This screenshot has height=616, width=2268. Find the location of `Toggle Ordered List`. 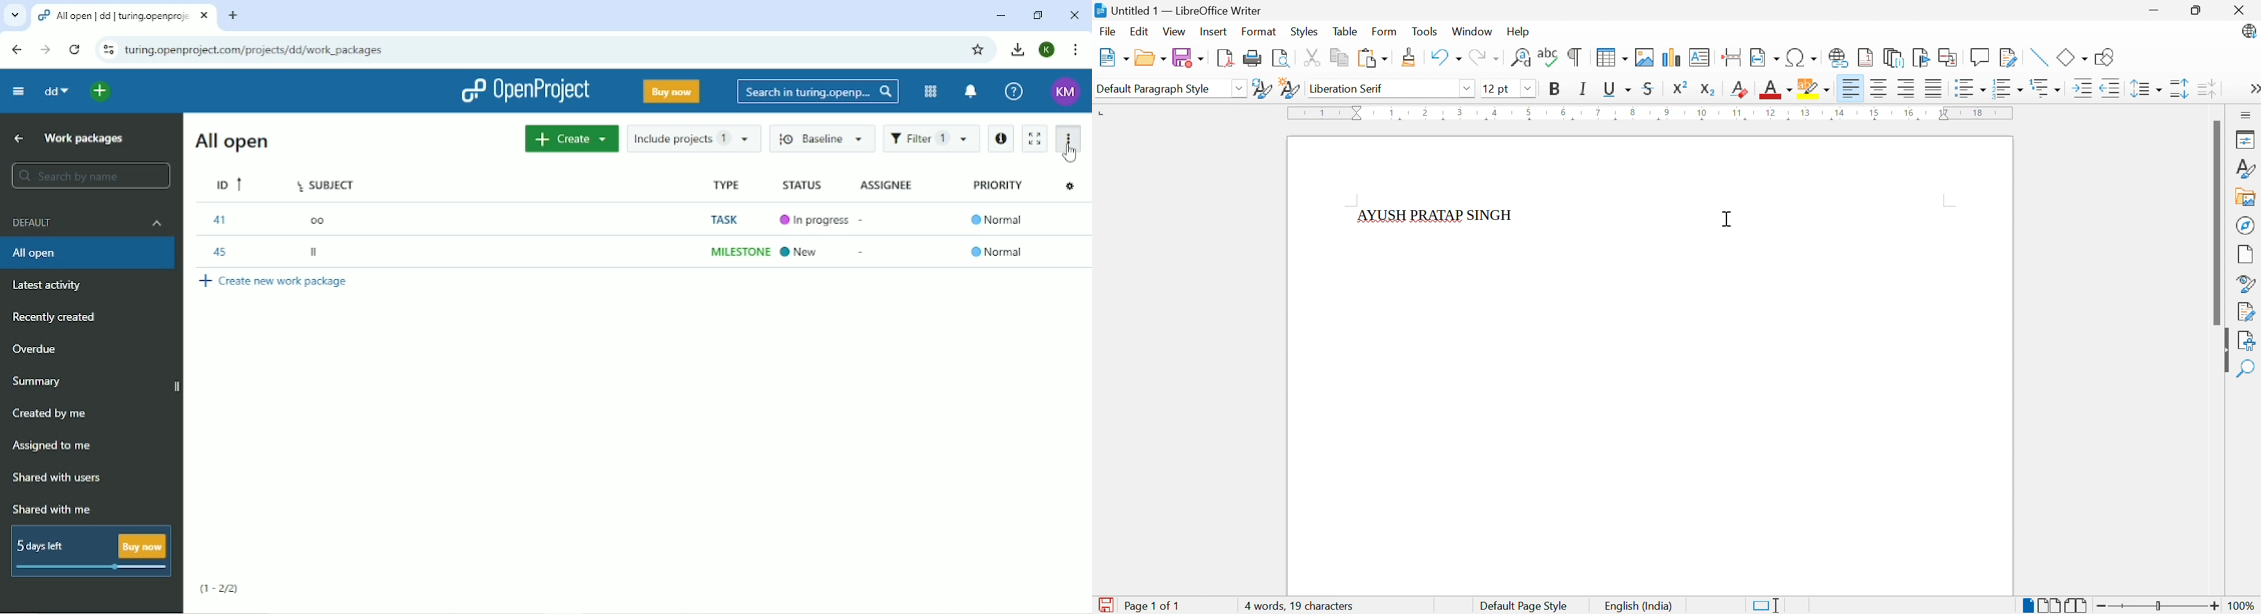

Toggle Ordered List is located at coordinates (2009, 87).